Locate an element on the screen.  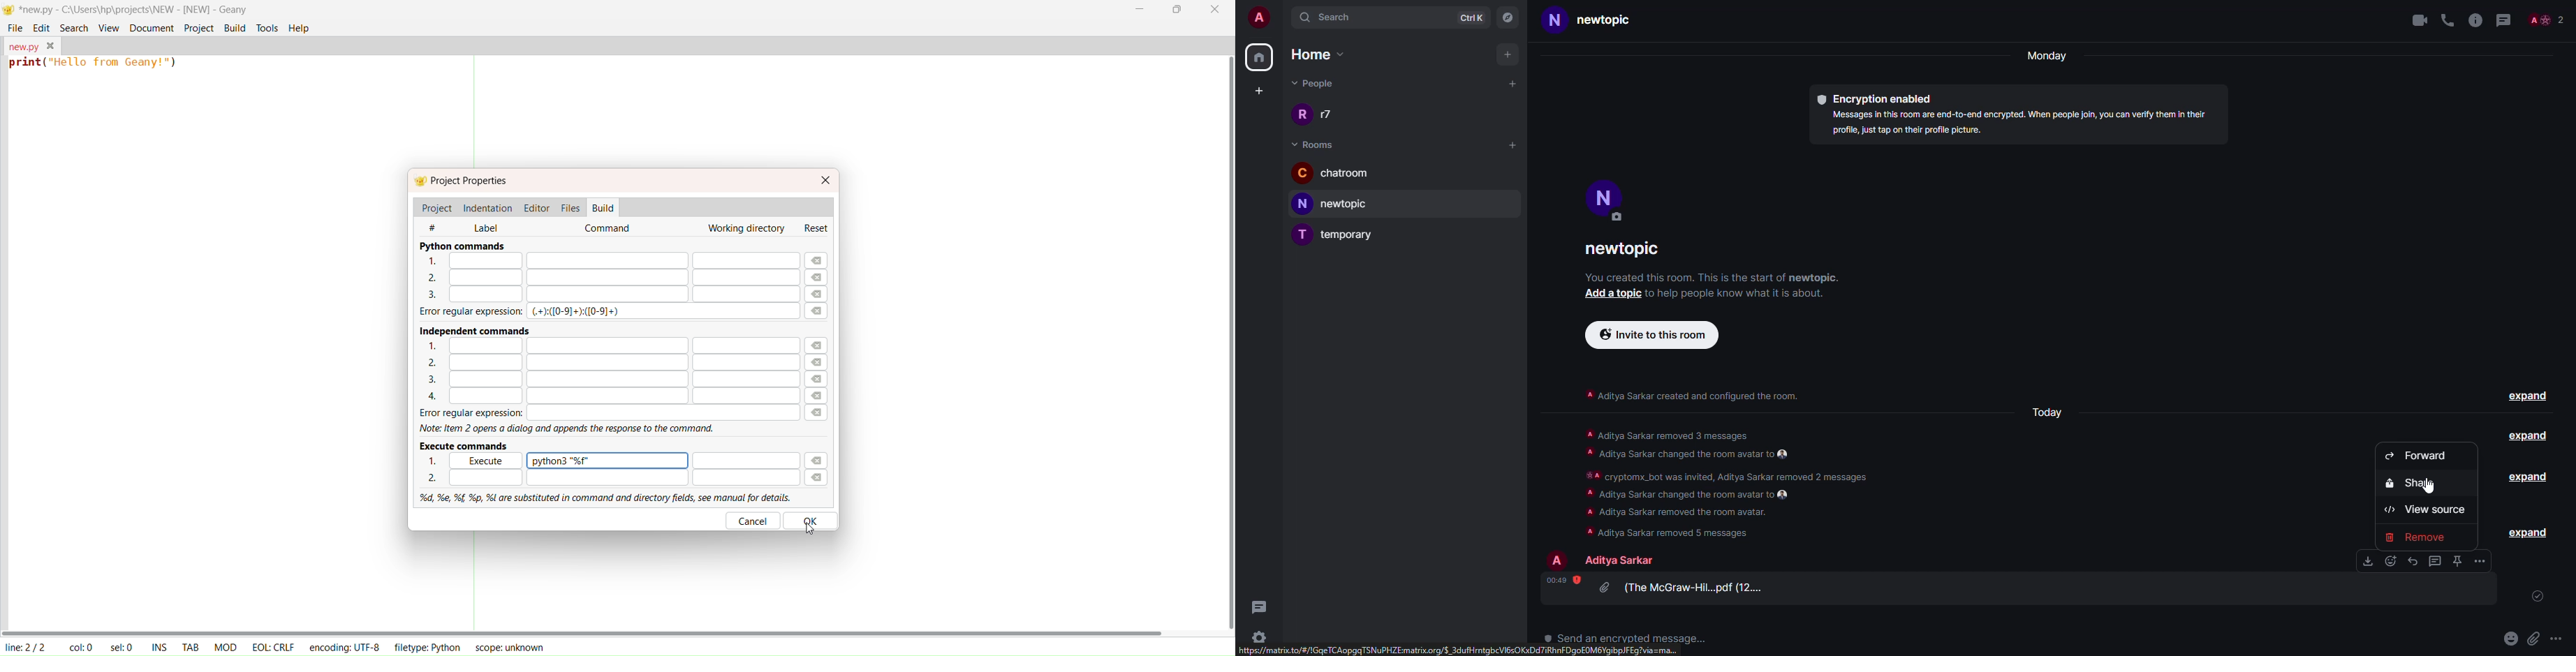
expand is located at coordinates (2531, 397).